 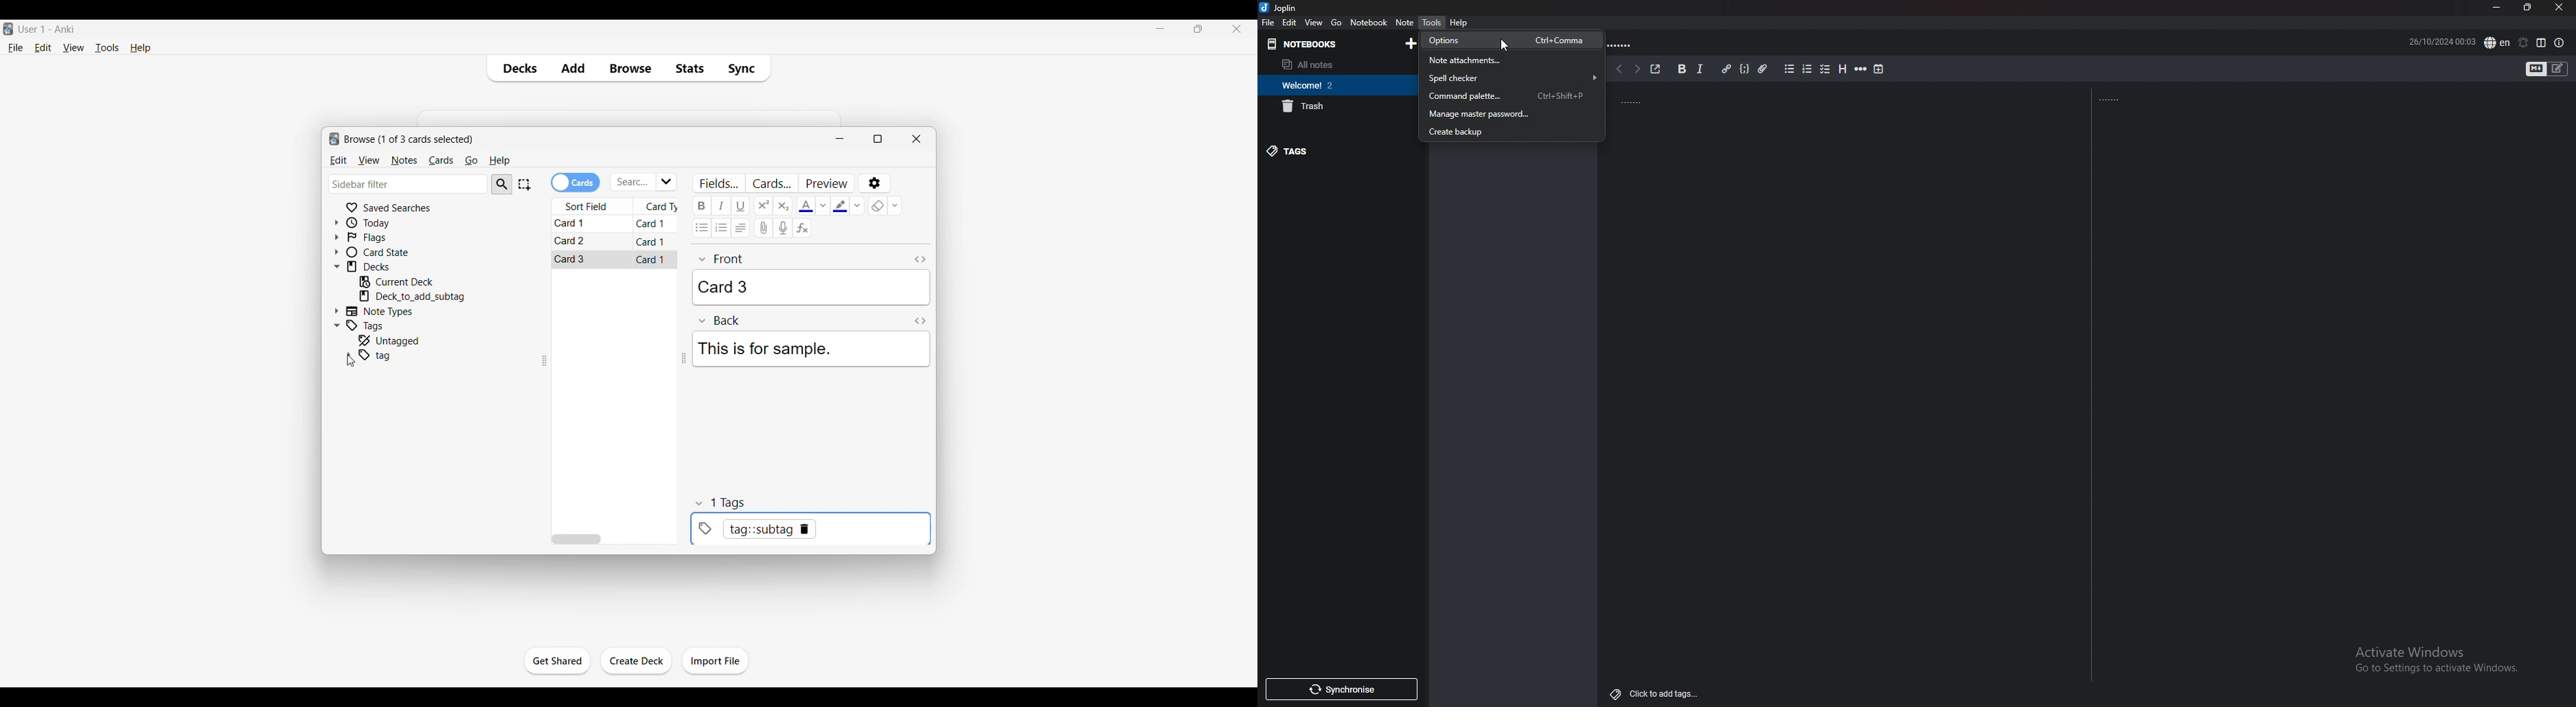 What do you see at coordinates (1621, 46) in the screenshot?
I see `notes name` at bounding box center [1621, 46].